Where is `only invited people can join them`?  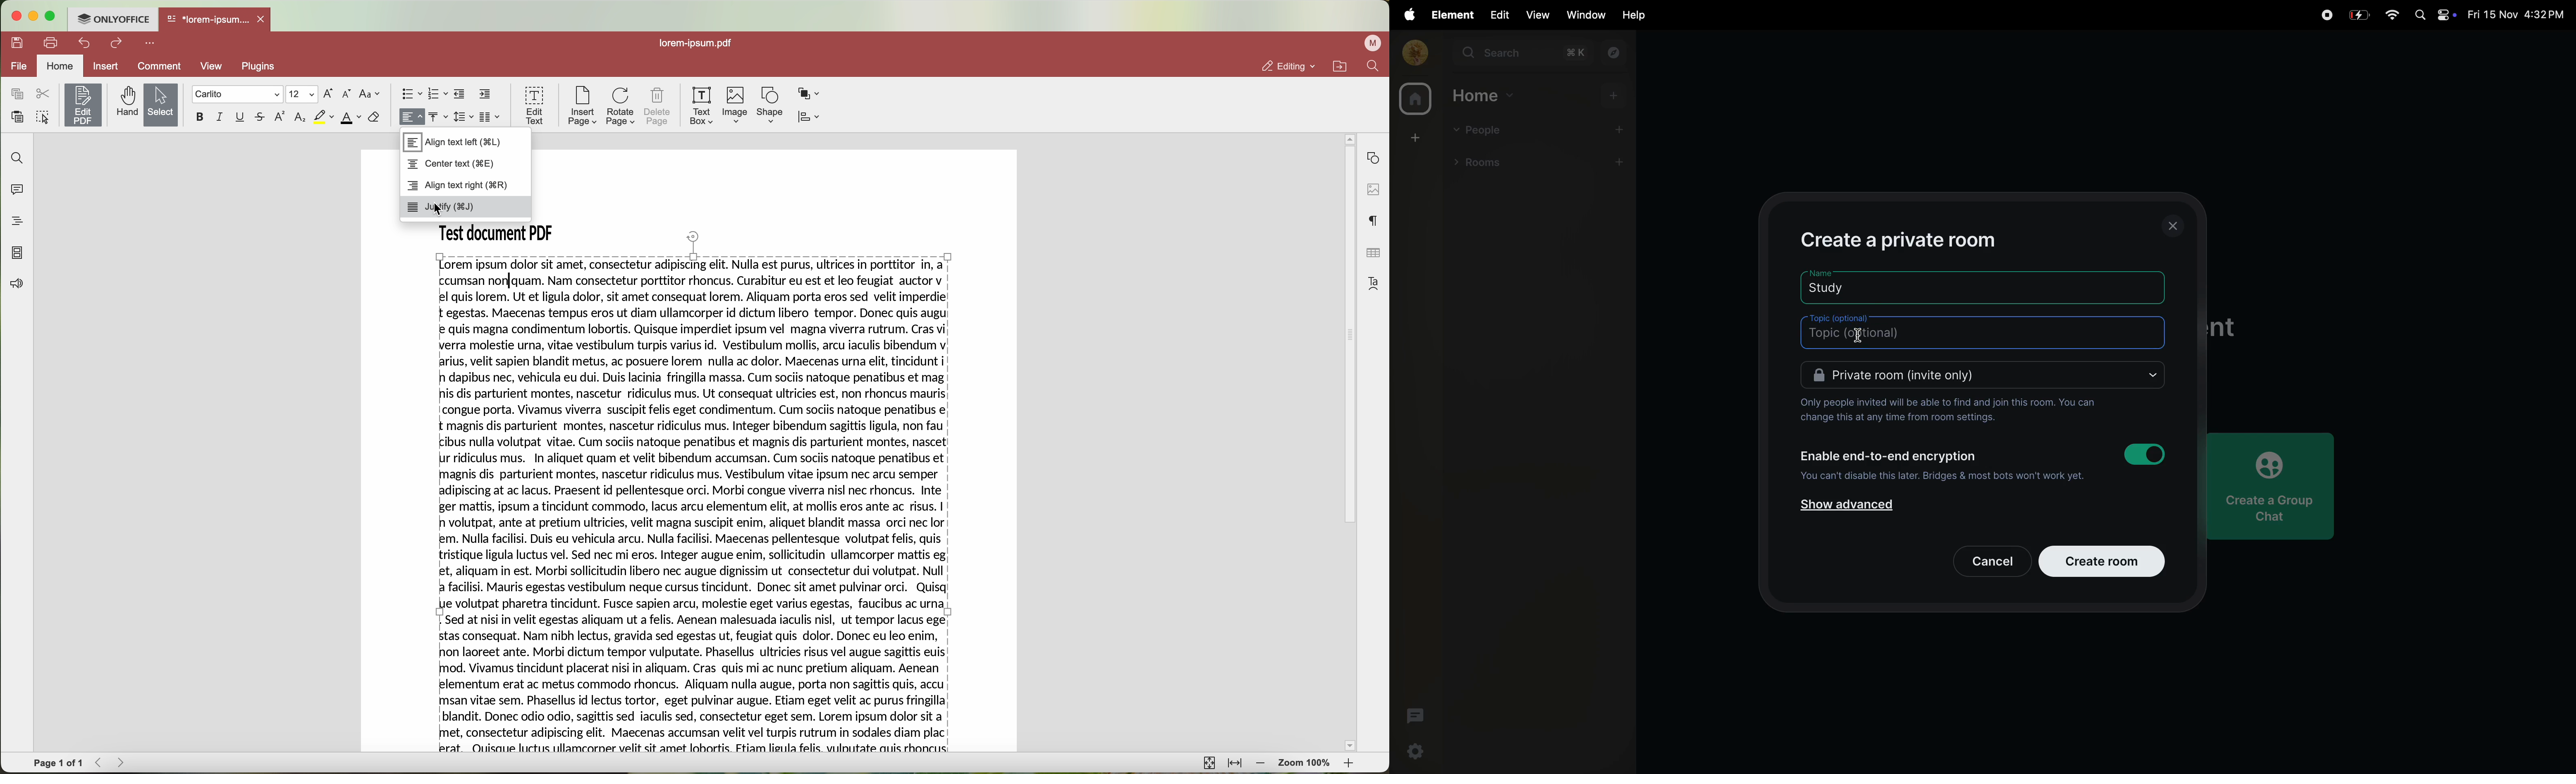
only invited people can join them is located at coordinates (1948, 410).